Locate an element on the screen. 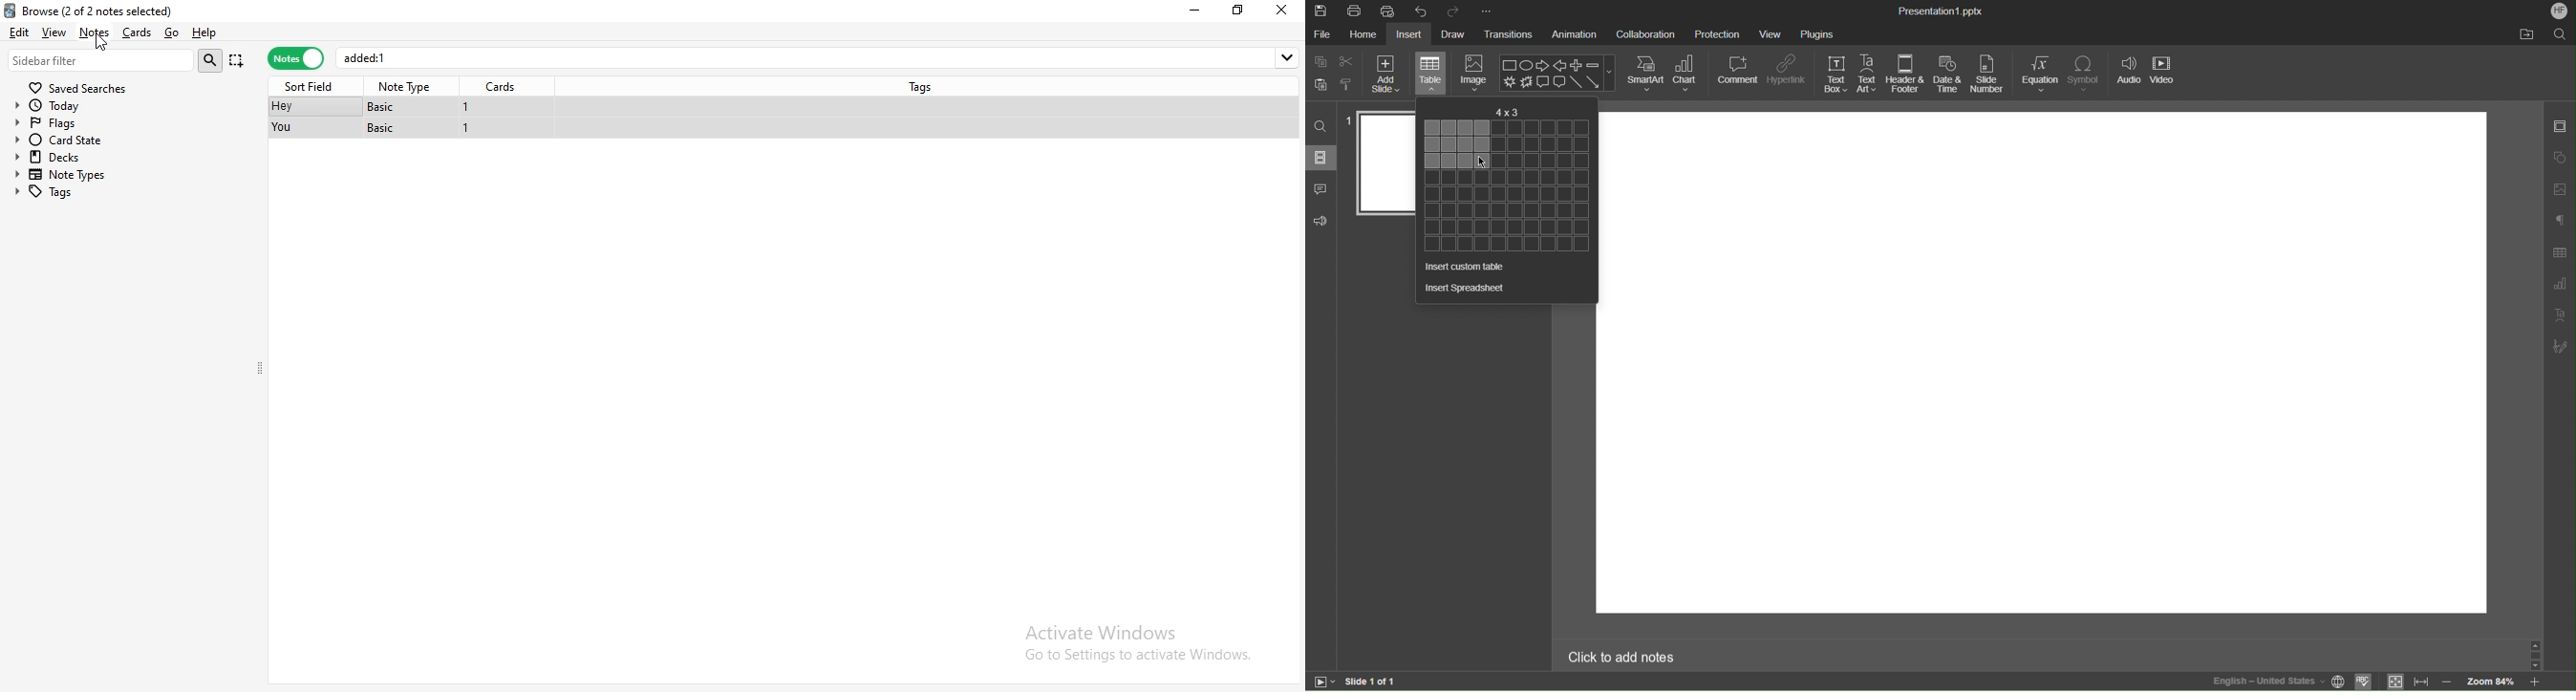 The image size is (2576, 700). notes is located at coordinates (295, 59).